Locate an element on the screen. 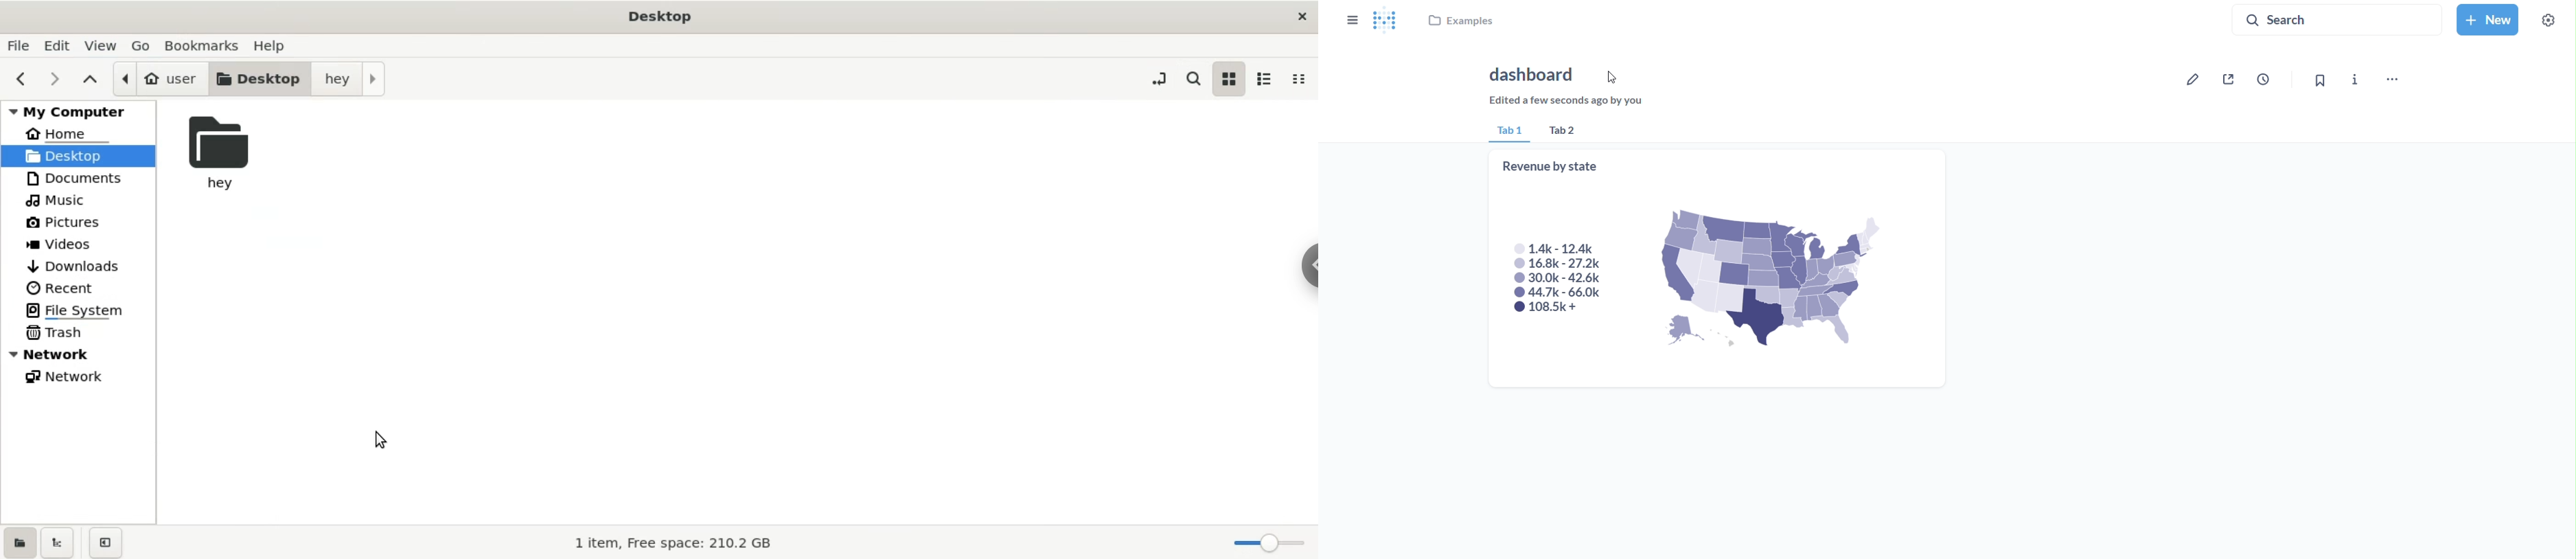  file system is located at coordinates (84, 310).